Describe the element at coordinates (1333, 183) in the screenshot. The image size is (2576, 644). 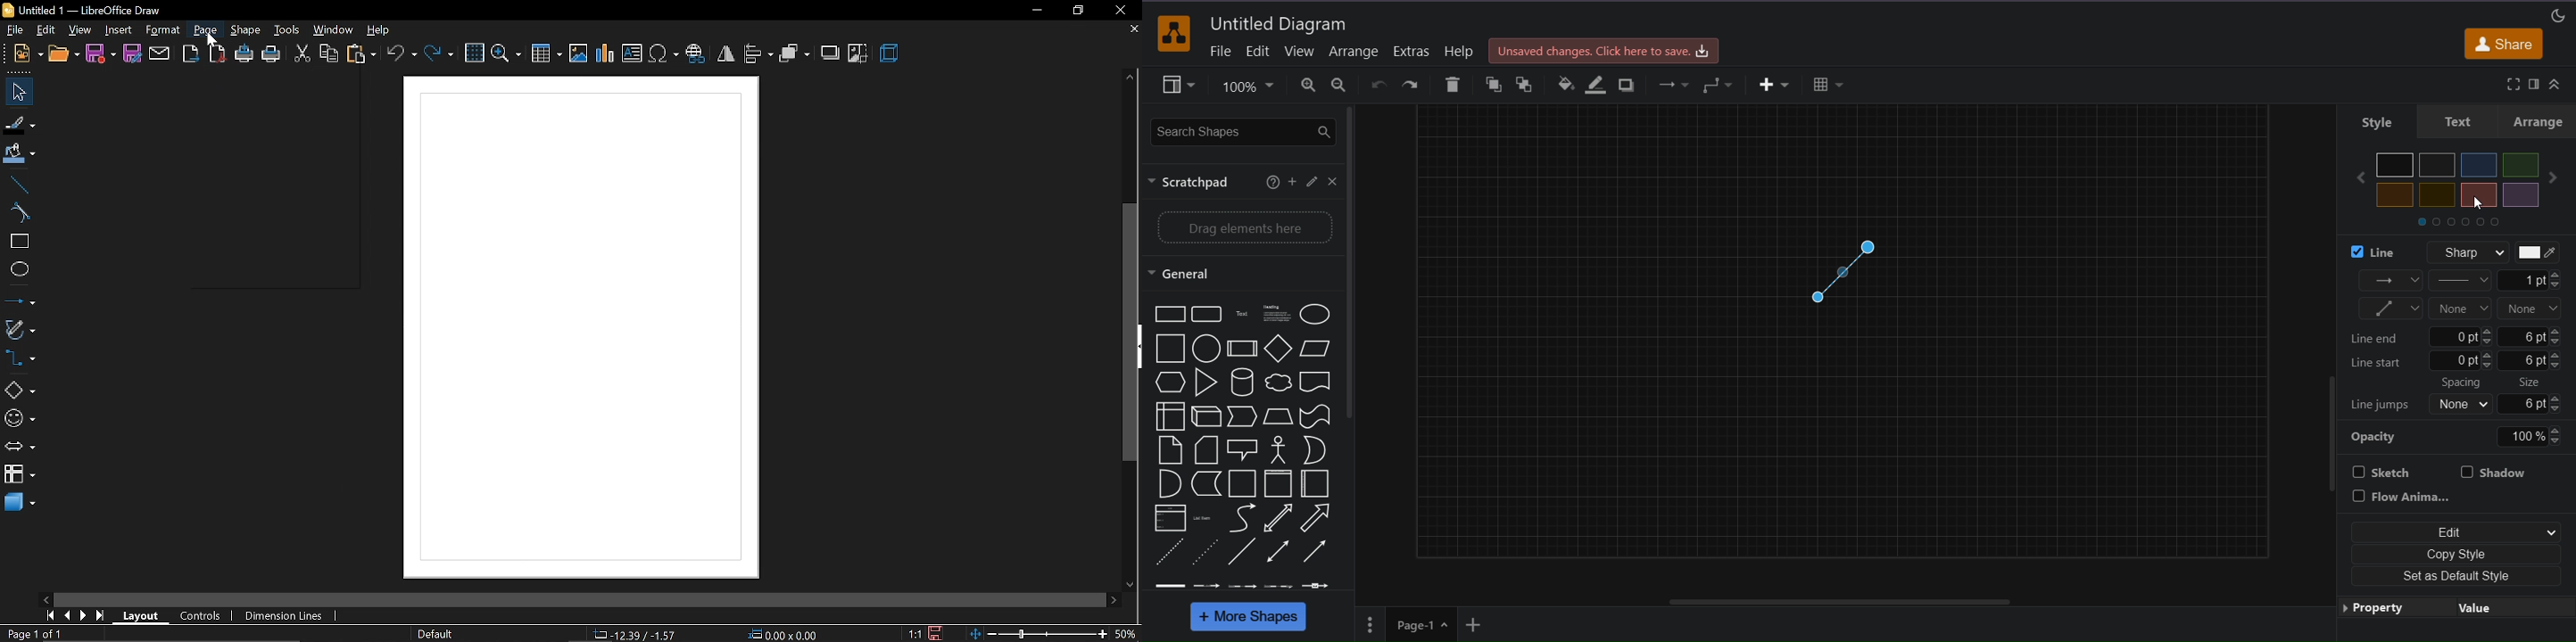
I see `close` at that location.